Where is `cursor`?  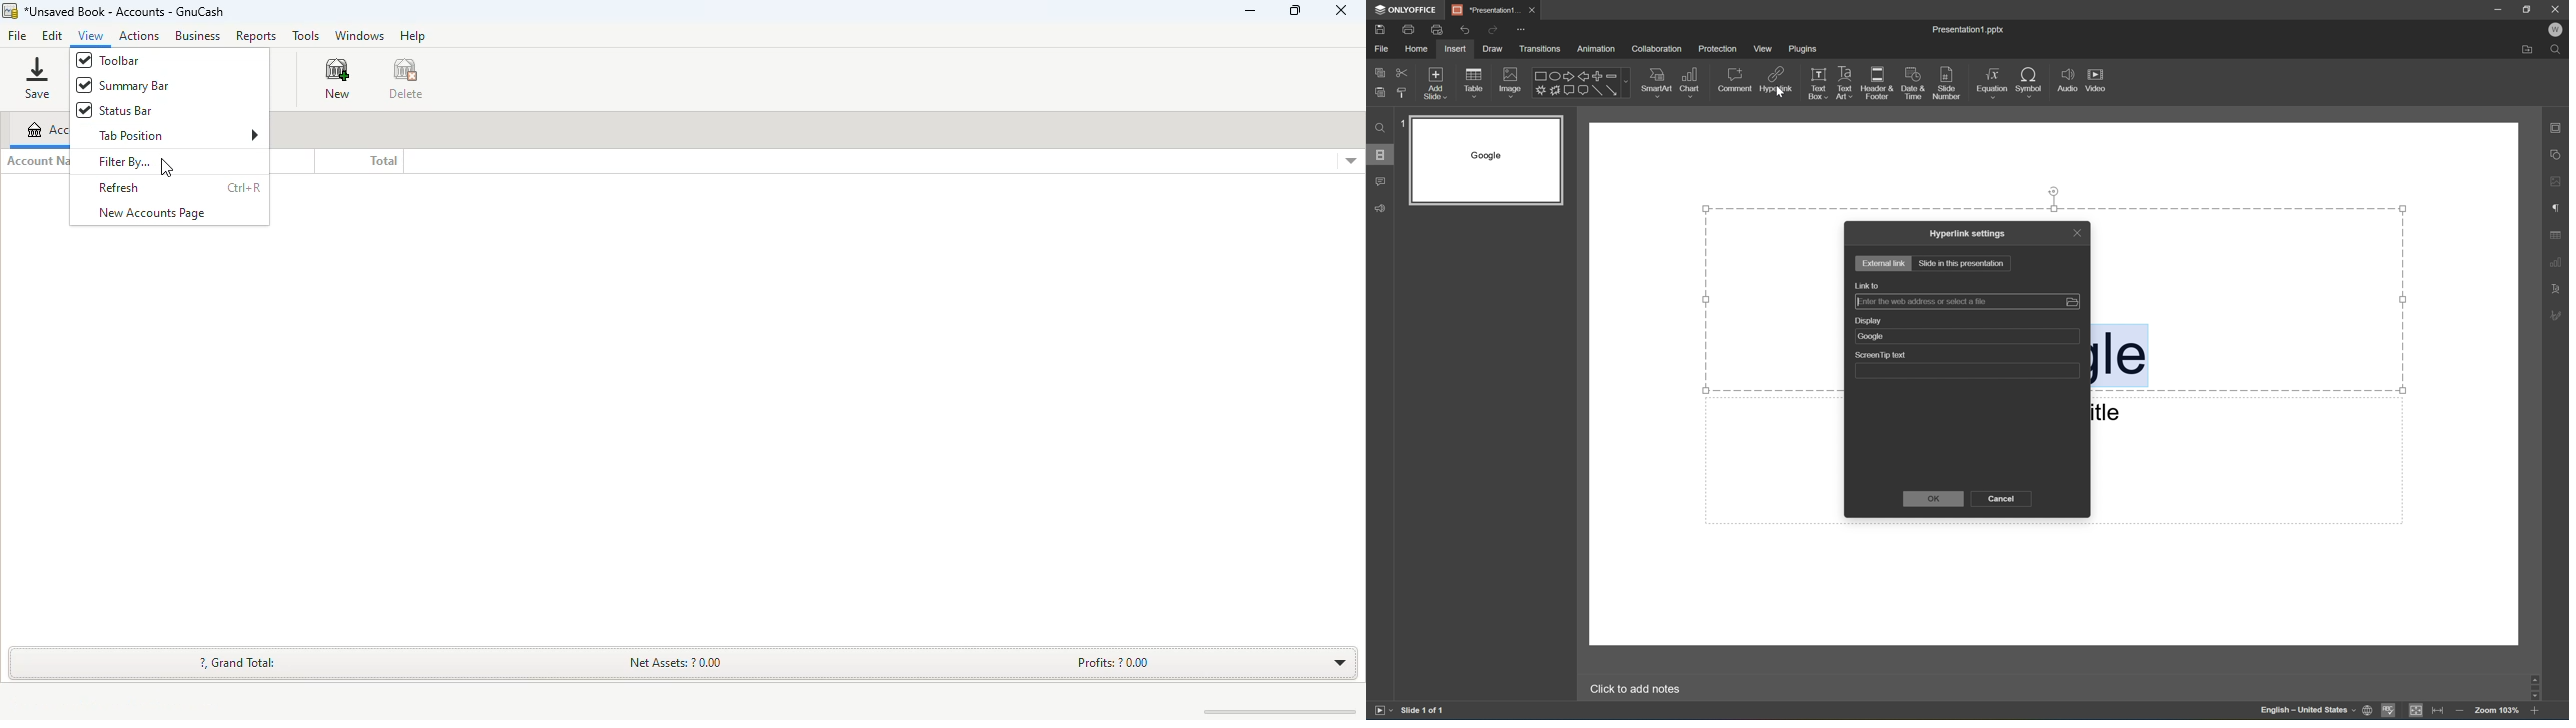 cursor is located at coordinates (167, 168).